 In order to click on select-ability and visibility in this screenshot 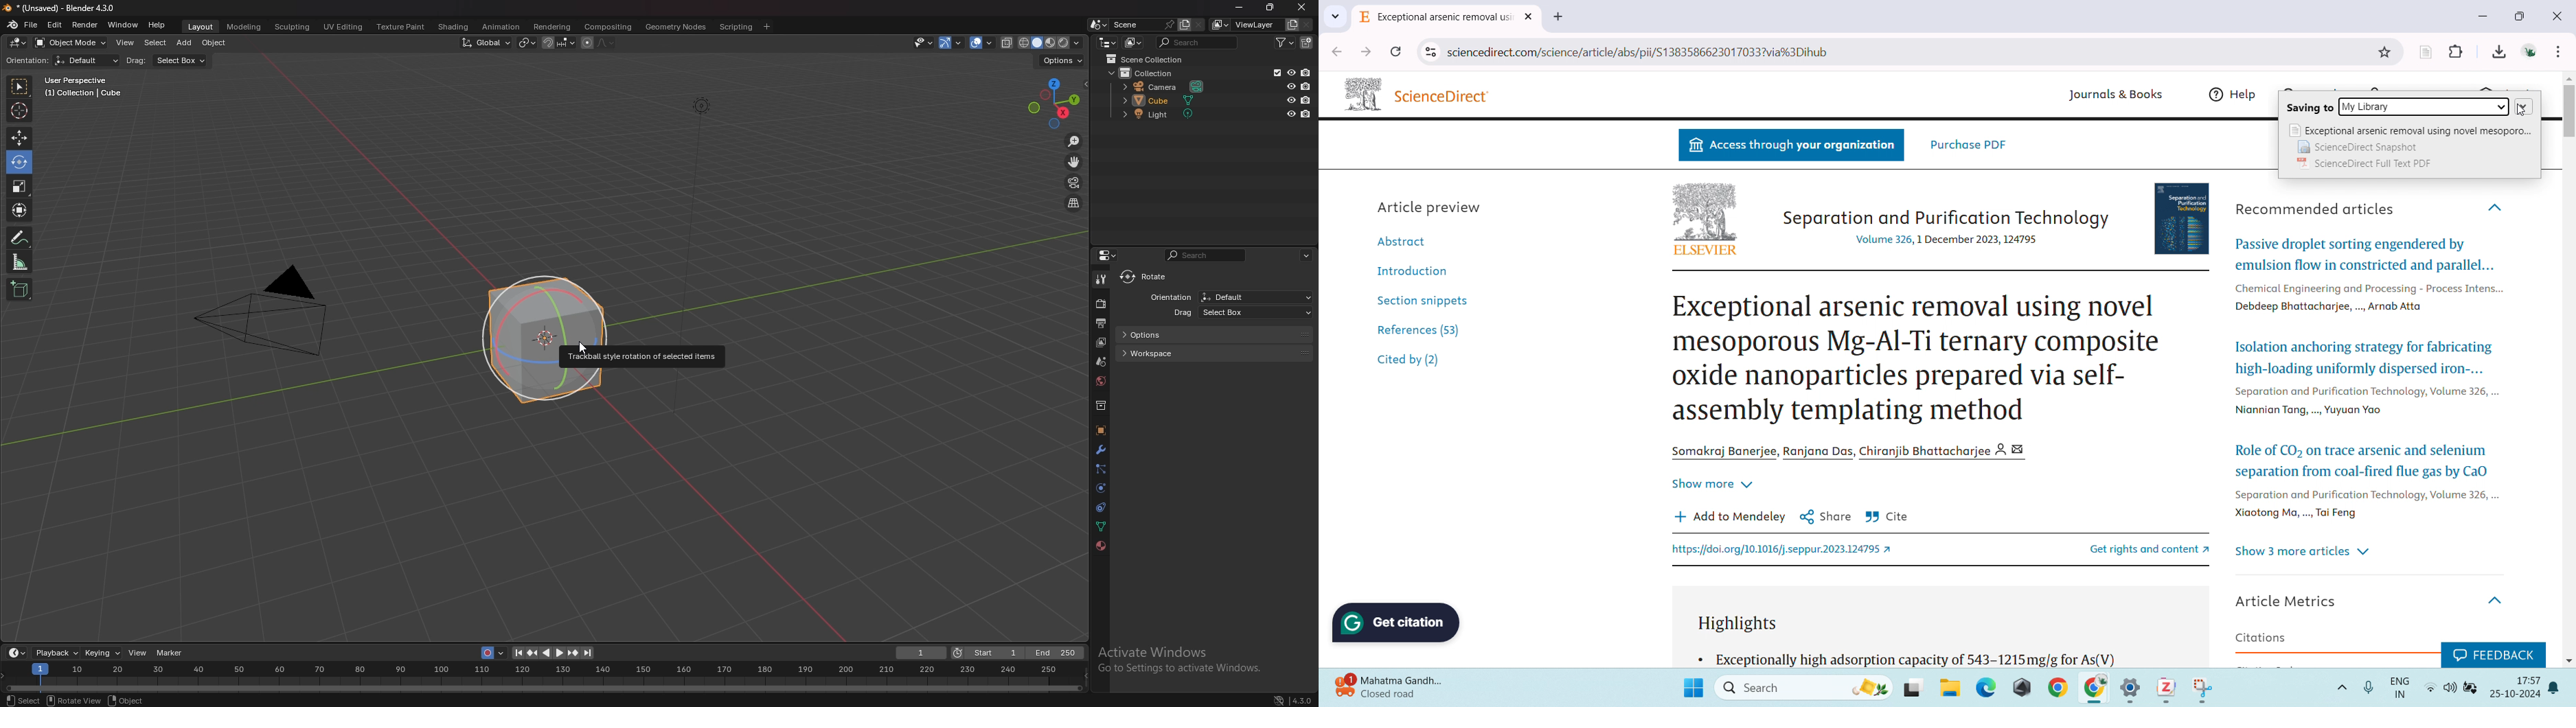, I will do `click(923, 42)`.